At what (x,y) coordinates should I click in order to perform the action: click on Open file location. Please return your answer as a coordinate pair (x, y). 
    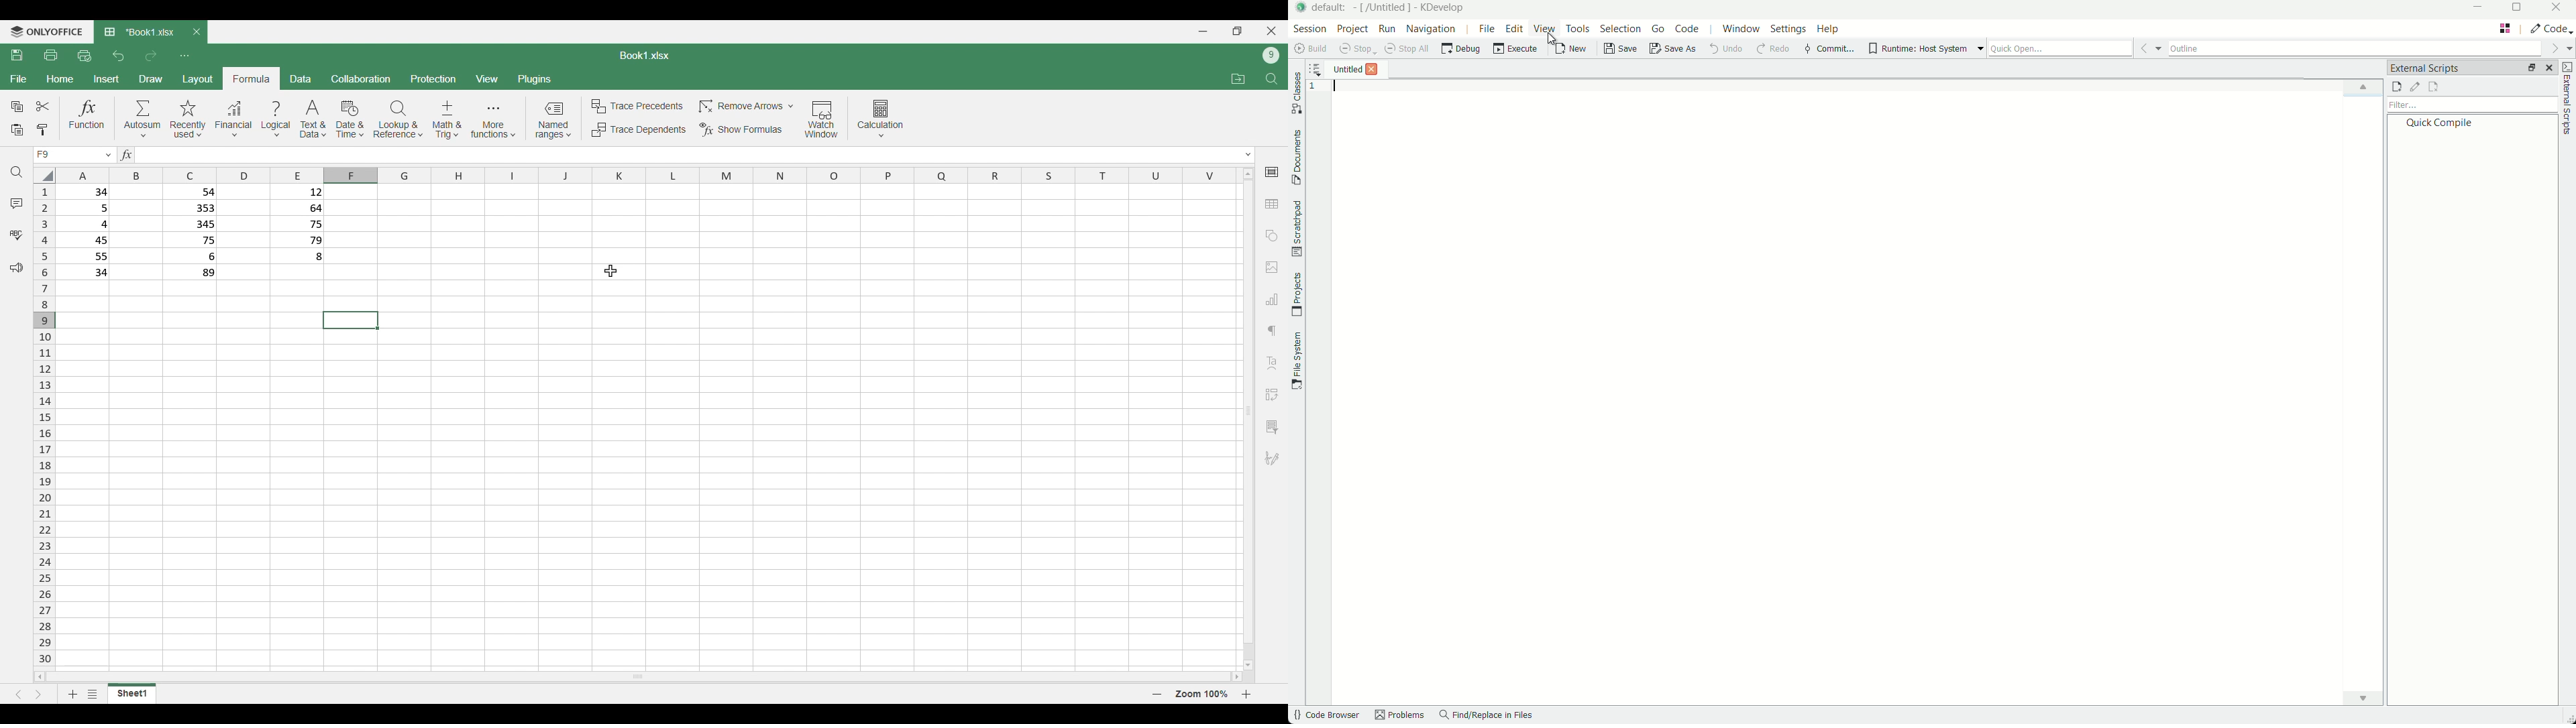
    Looking at the image, I should click on (1238, 79).